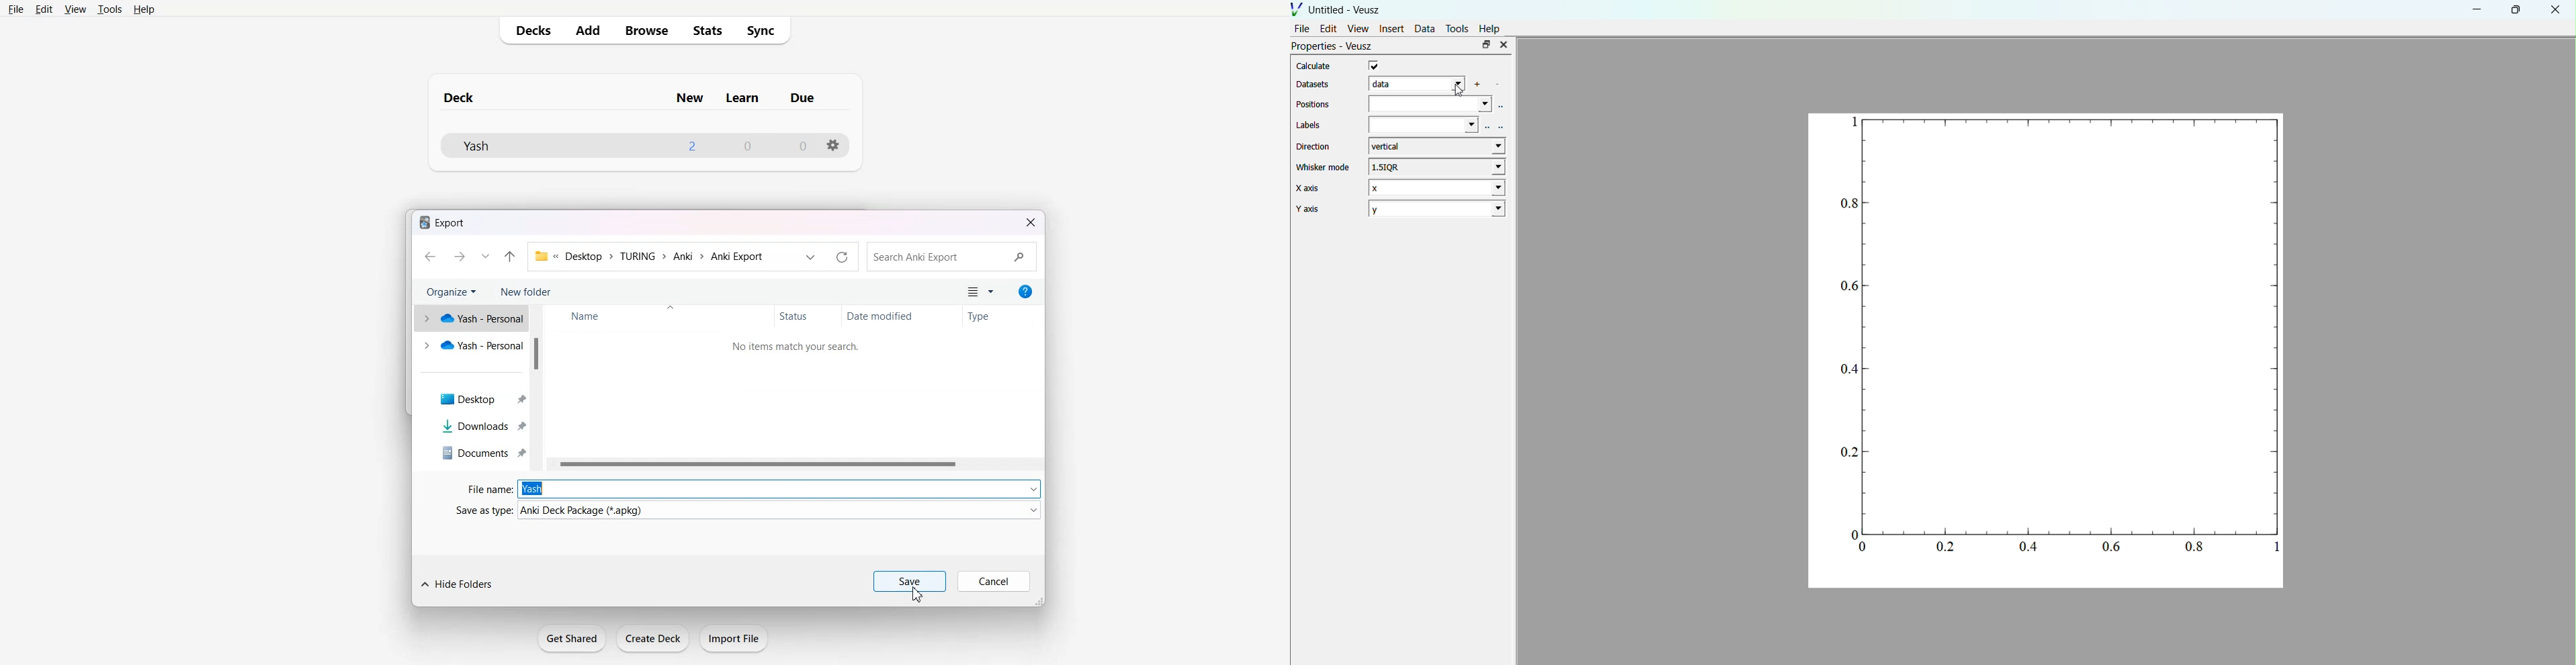  Describe the element at coordinates (734, 637) in the screenshot. I see `Import File` at that location.